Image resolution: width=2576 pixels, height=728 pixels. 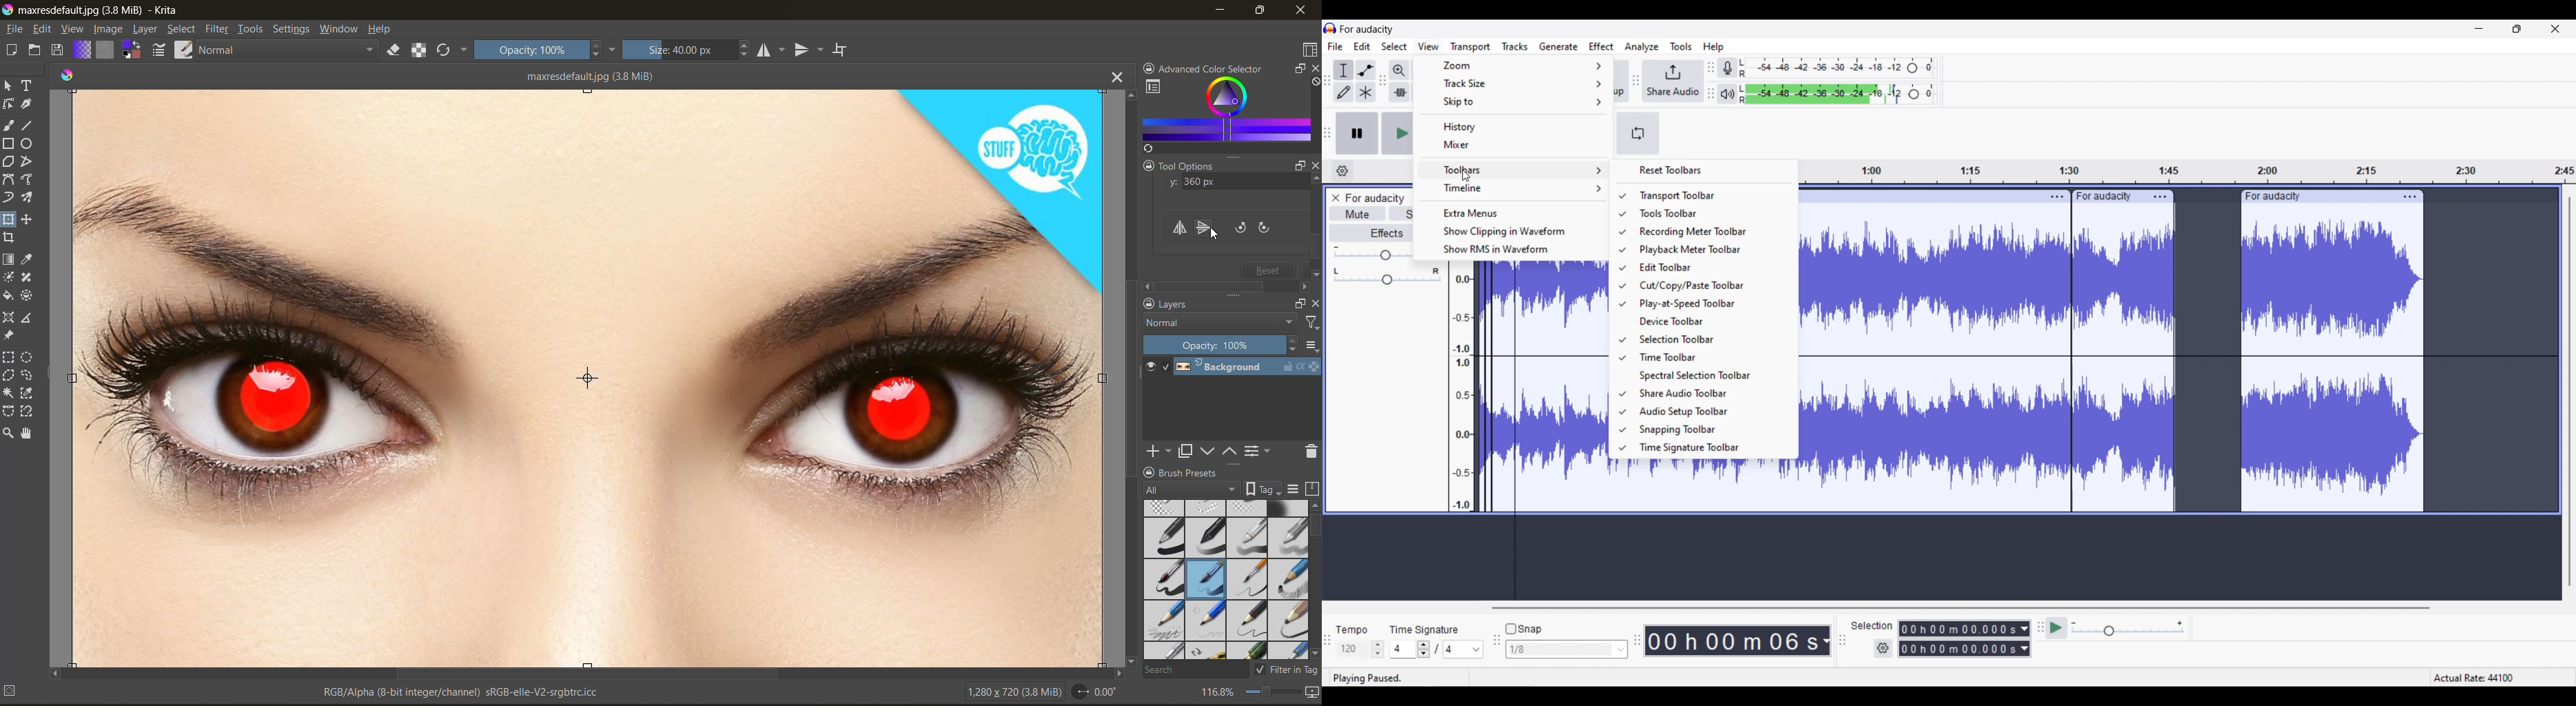 What do you see at coordinates (1309, 321) in the screenshot?
I see `filter` at bounding box center [1309, 321].